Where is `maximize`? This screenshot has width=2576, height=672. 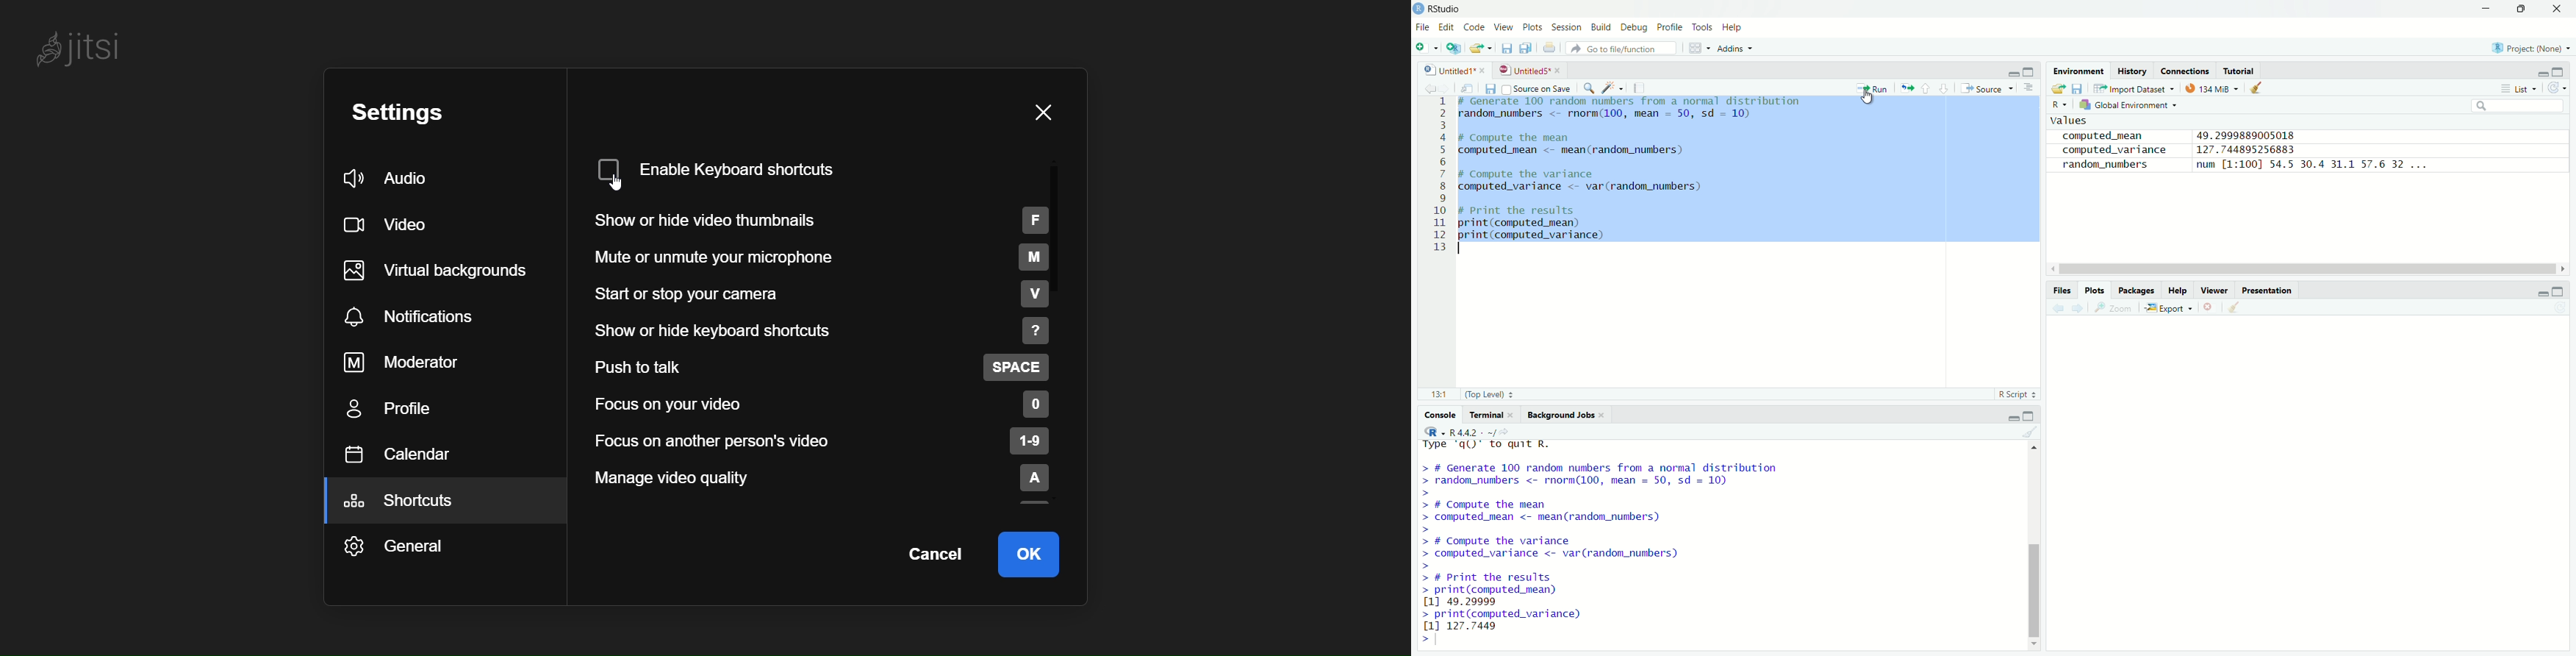
maximize is located at coordinates (2564, 290).